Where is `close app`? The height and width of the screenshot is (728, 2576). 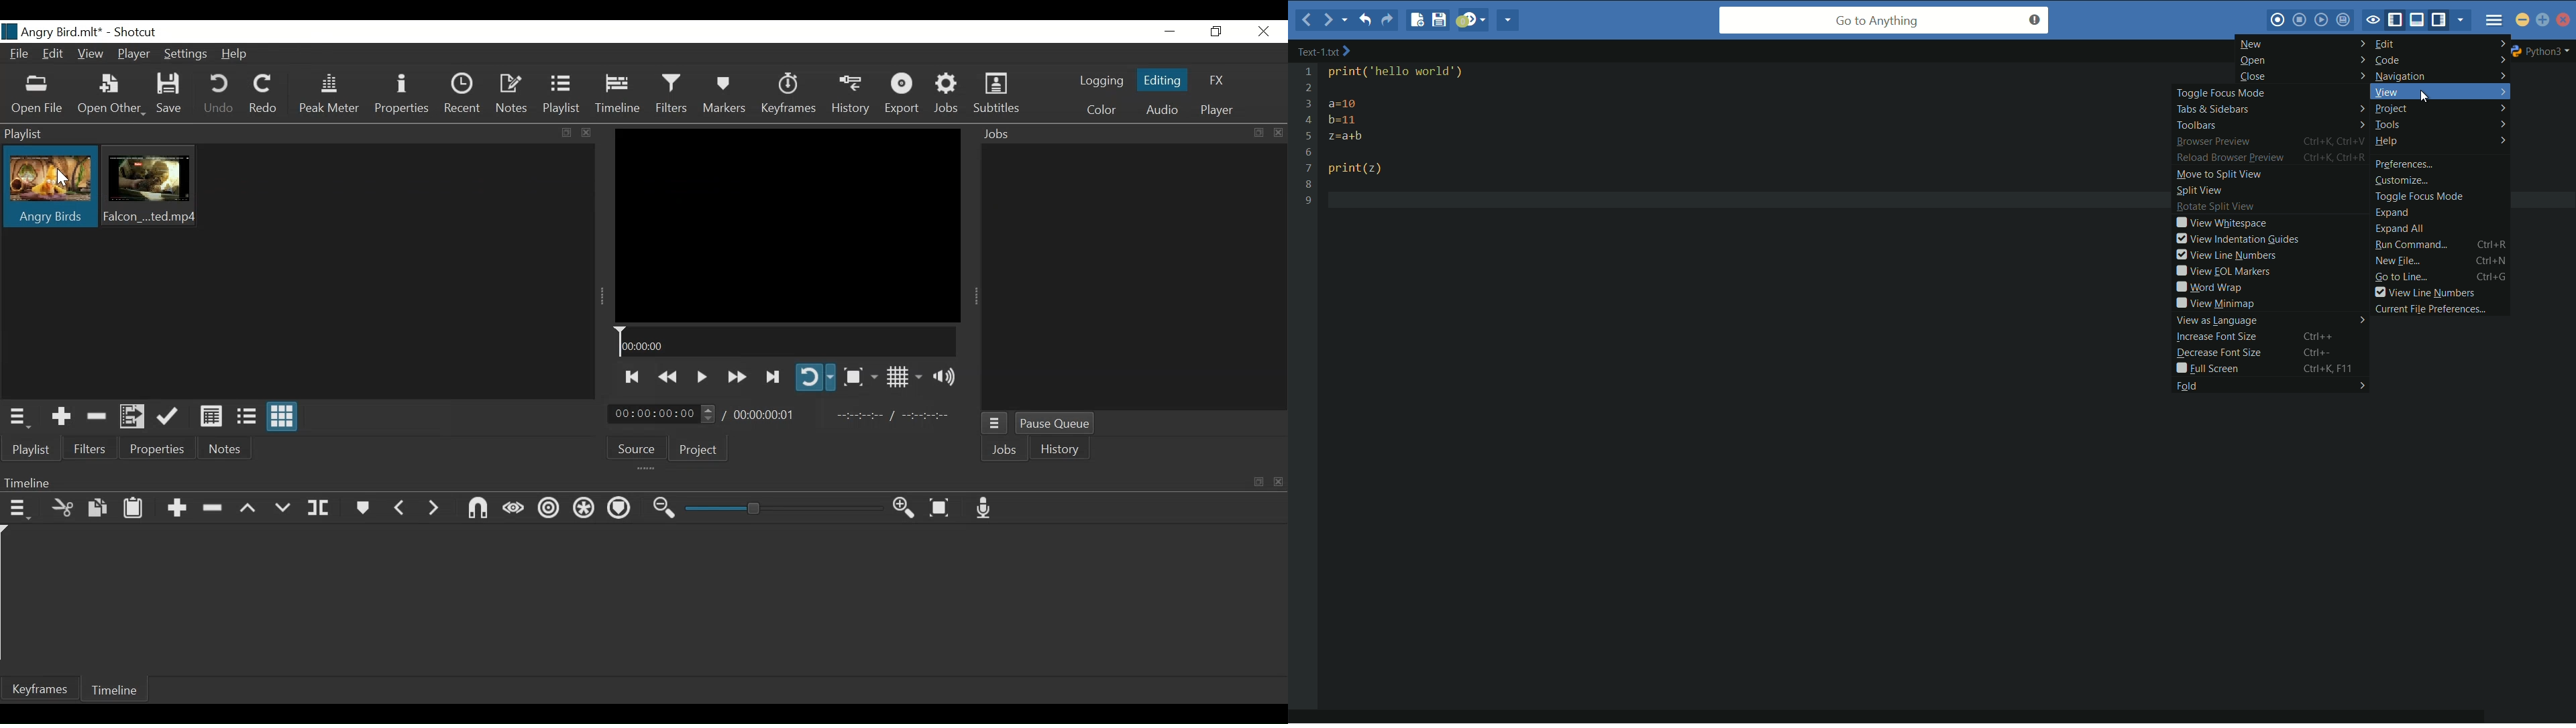 close app is located at coordinates (2563, 19).